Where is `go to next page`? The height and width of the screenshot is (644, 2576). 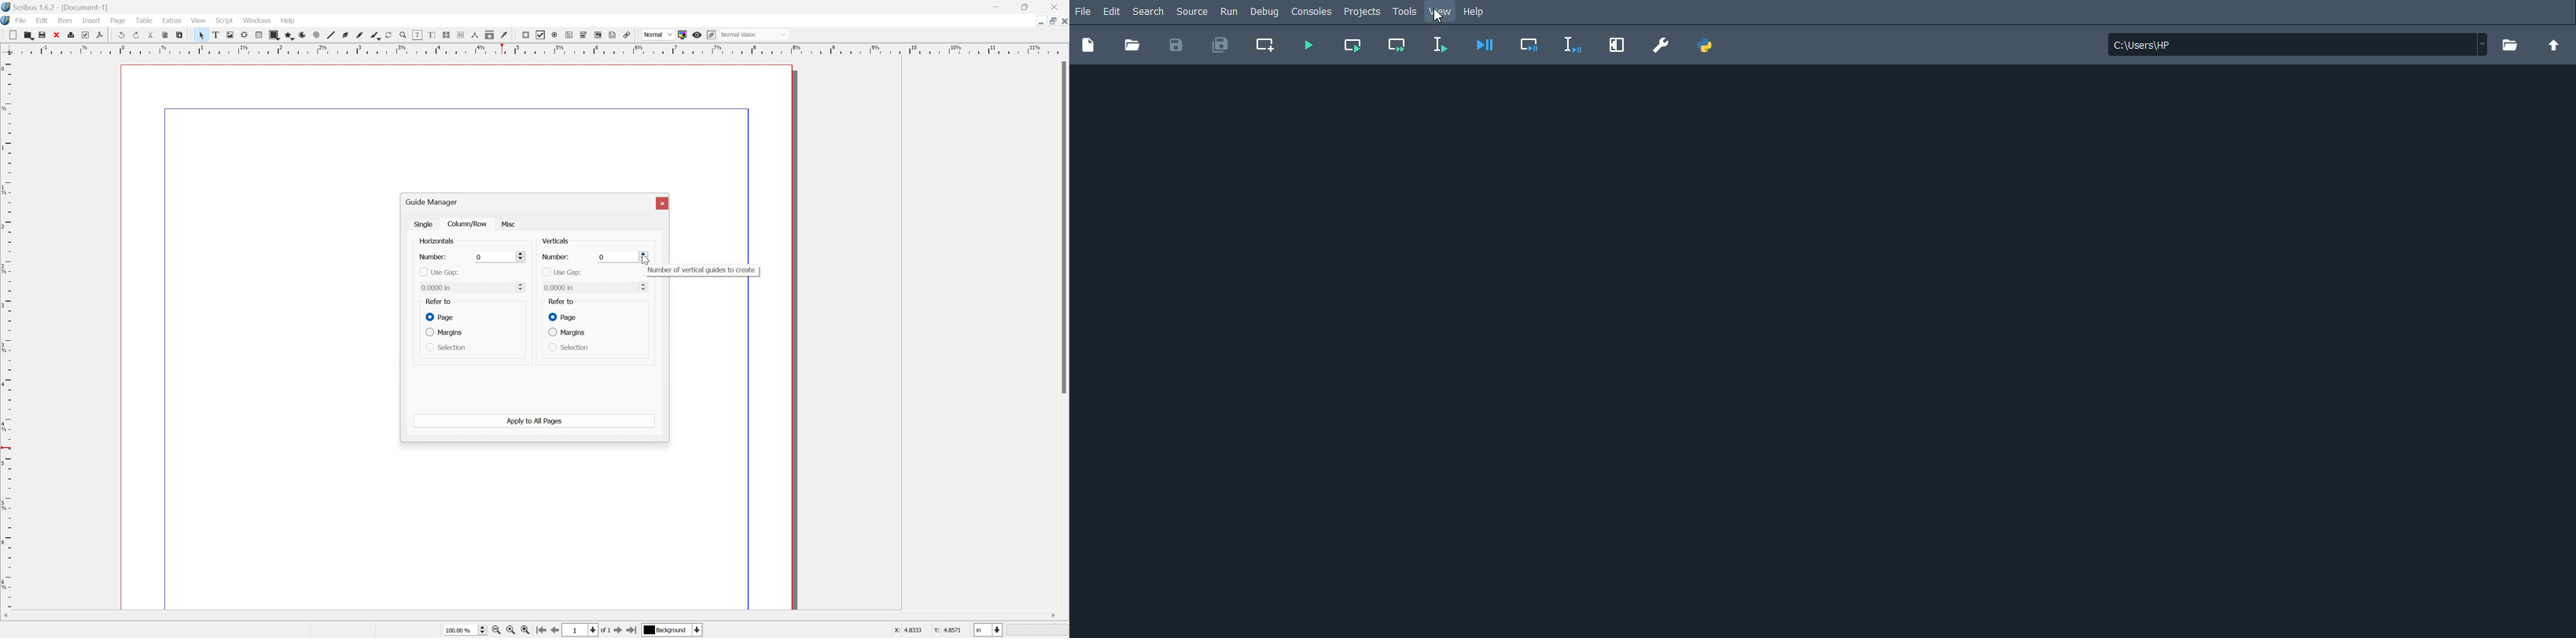
go to next page is located at coordinates (616, 632).